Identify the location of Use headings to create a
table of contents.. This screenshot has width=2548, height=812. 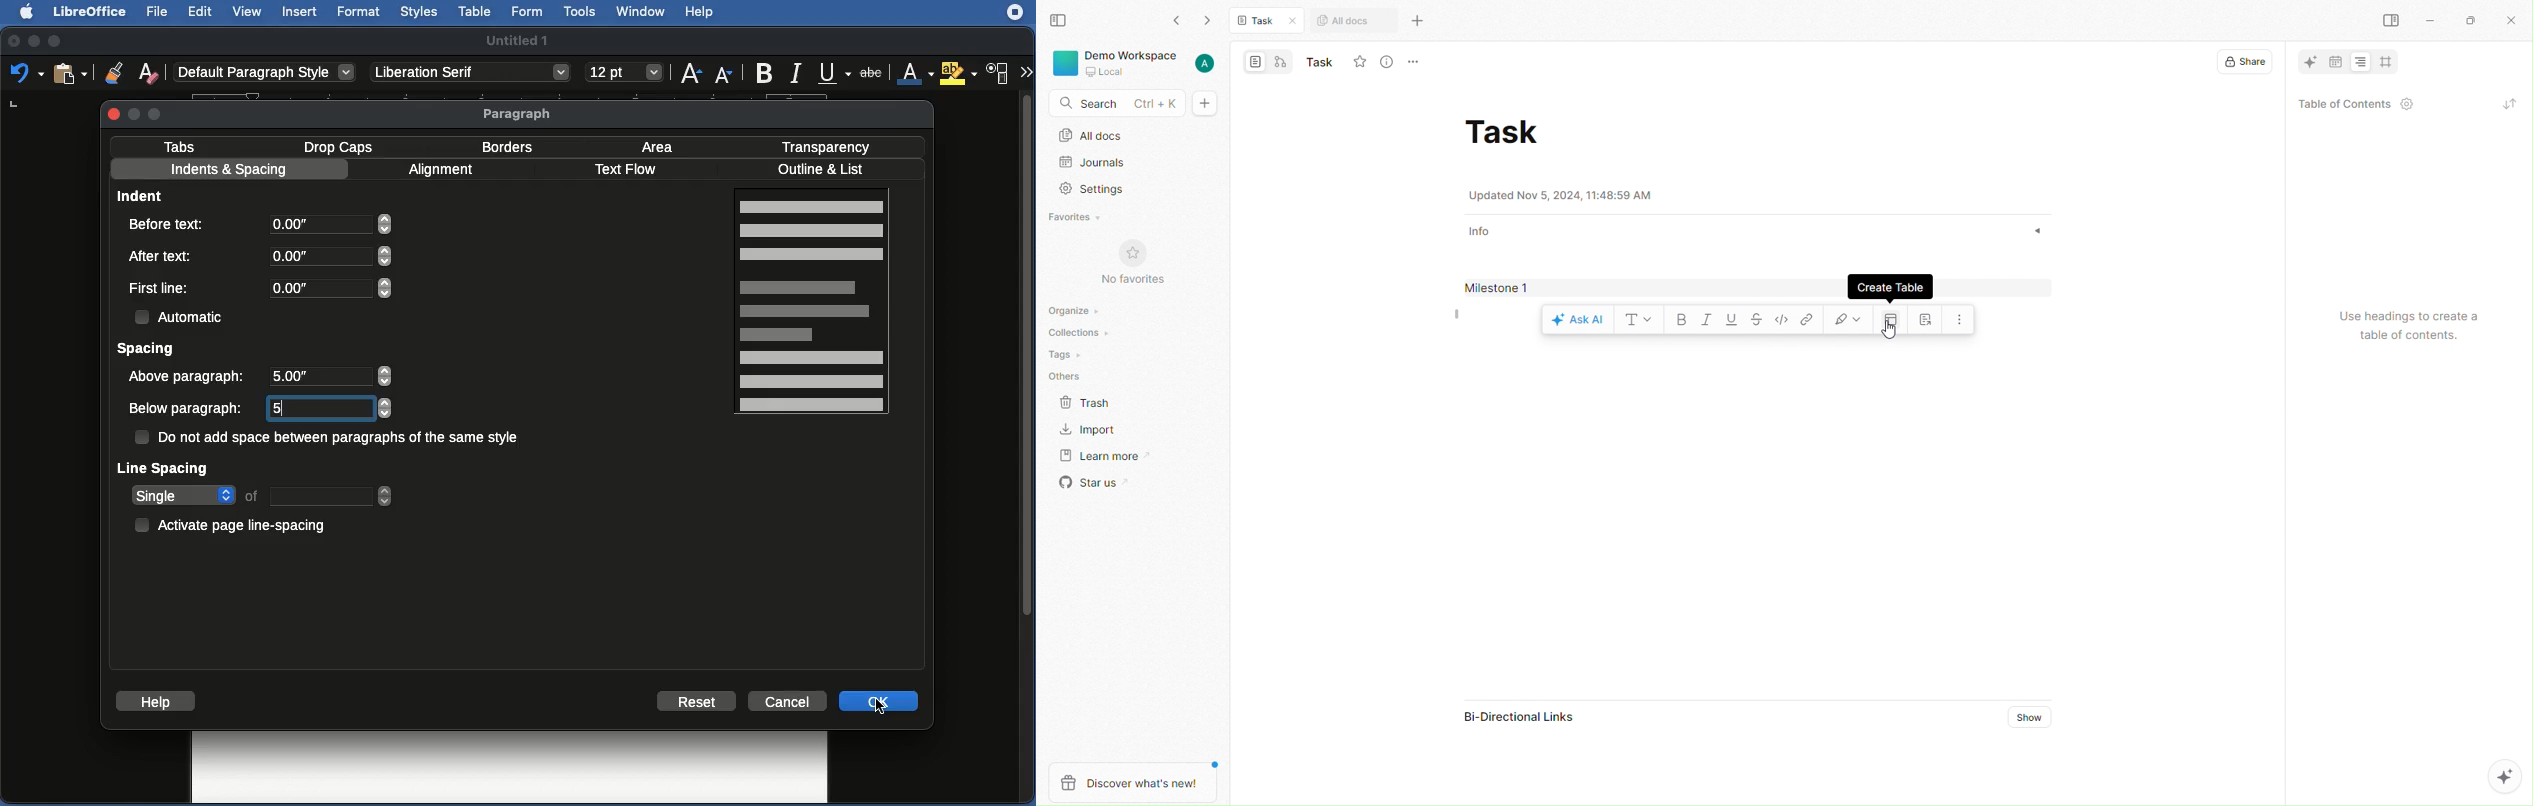
(2405, 324).